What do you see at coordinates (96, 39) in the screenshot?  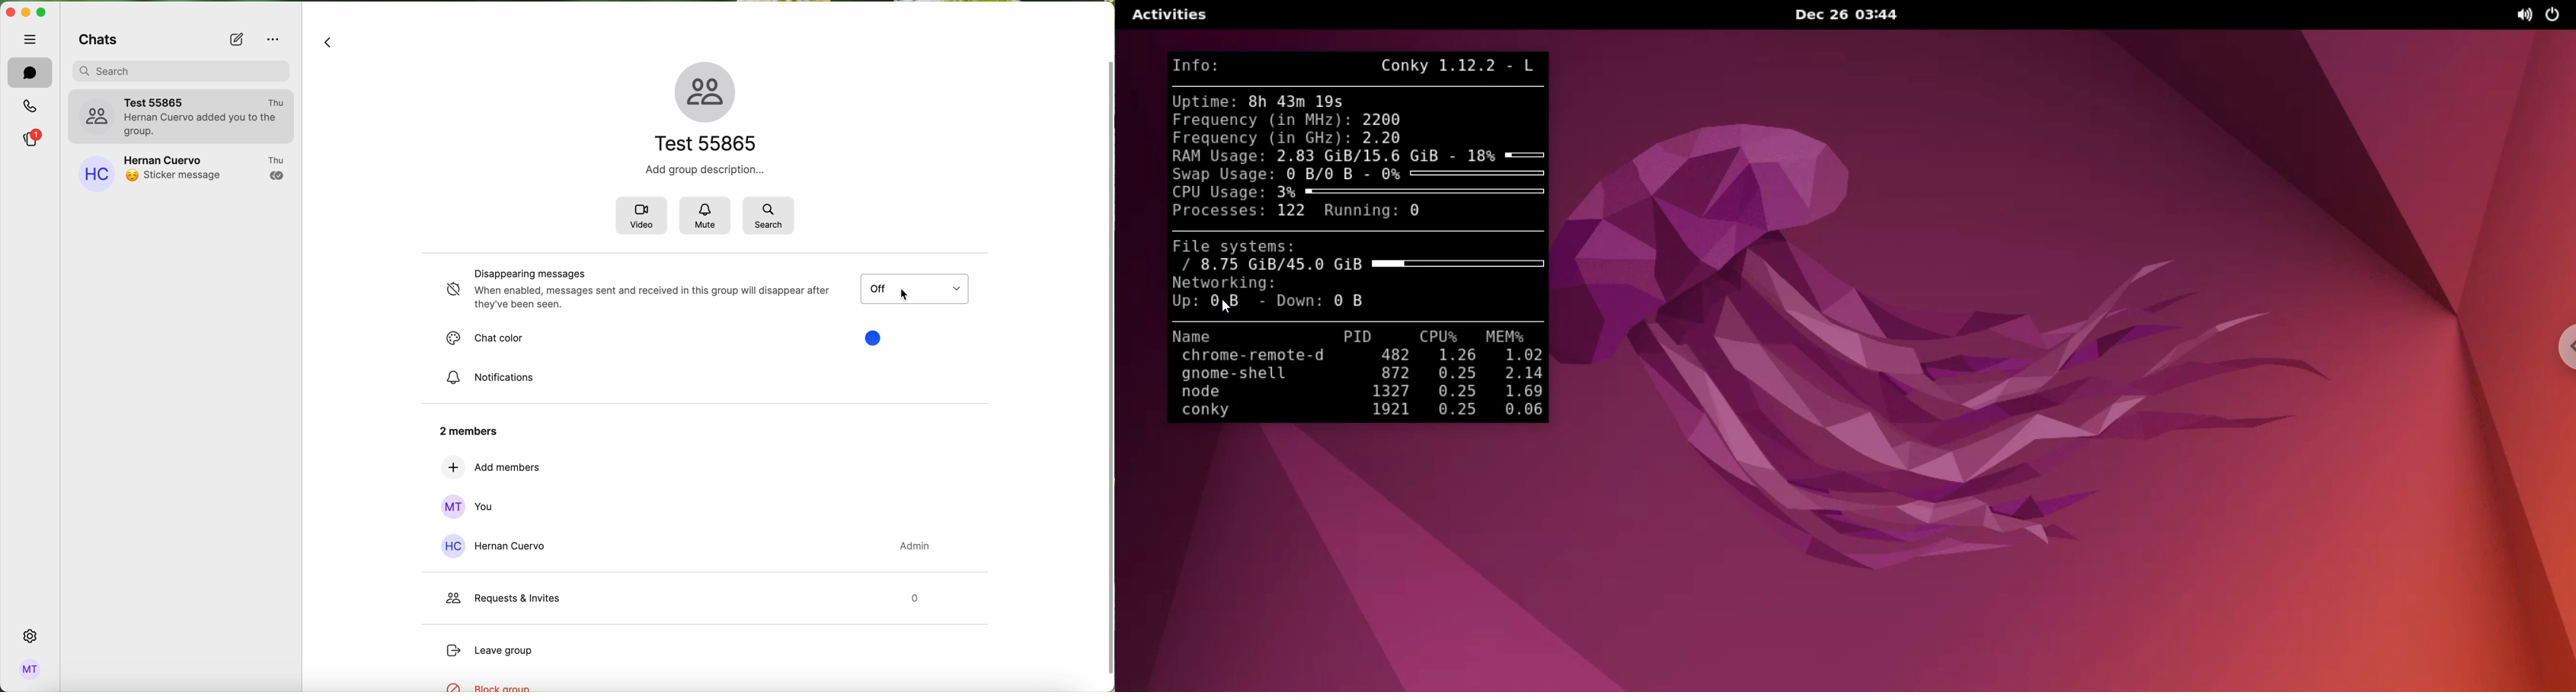 I see `chats` at bounding box center [96, 39].